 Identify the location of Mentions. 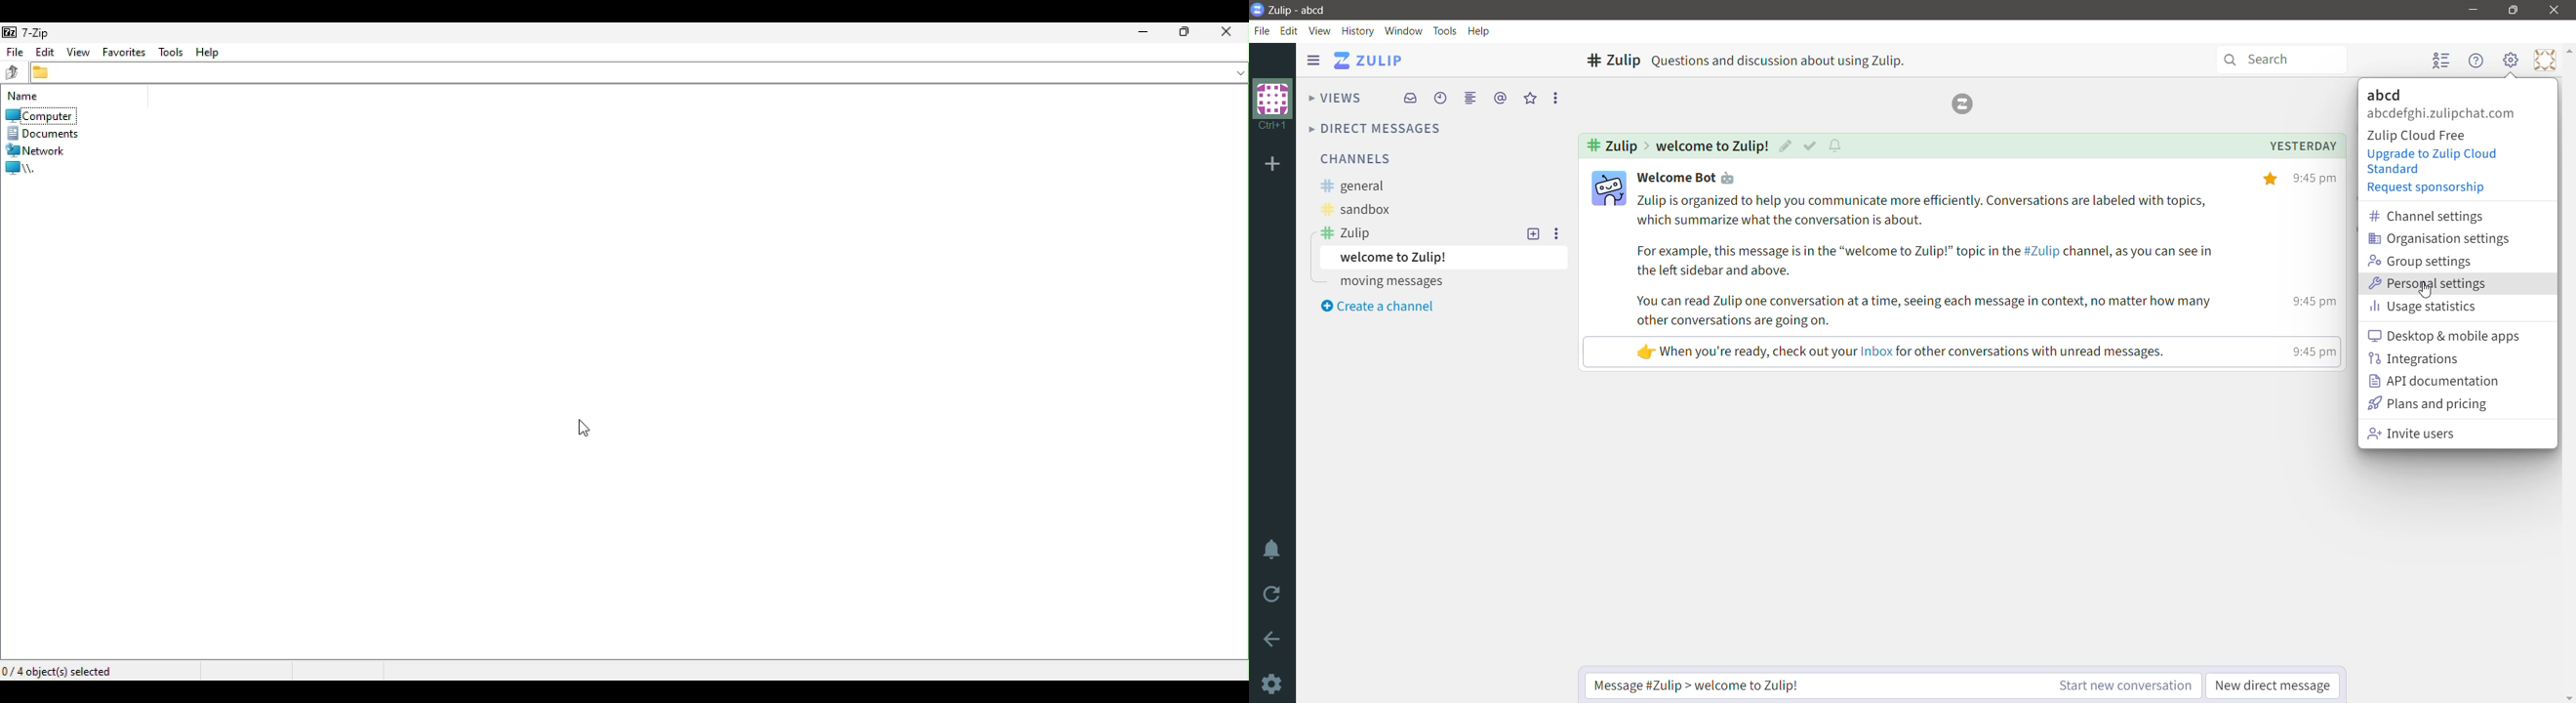
(1501, 98).